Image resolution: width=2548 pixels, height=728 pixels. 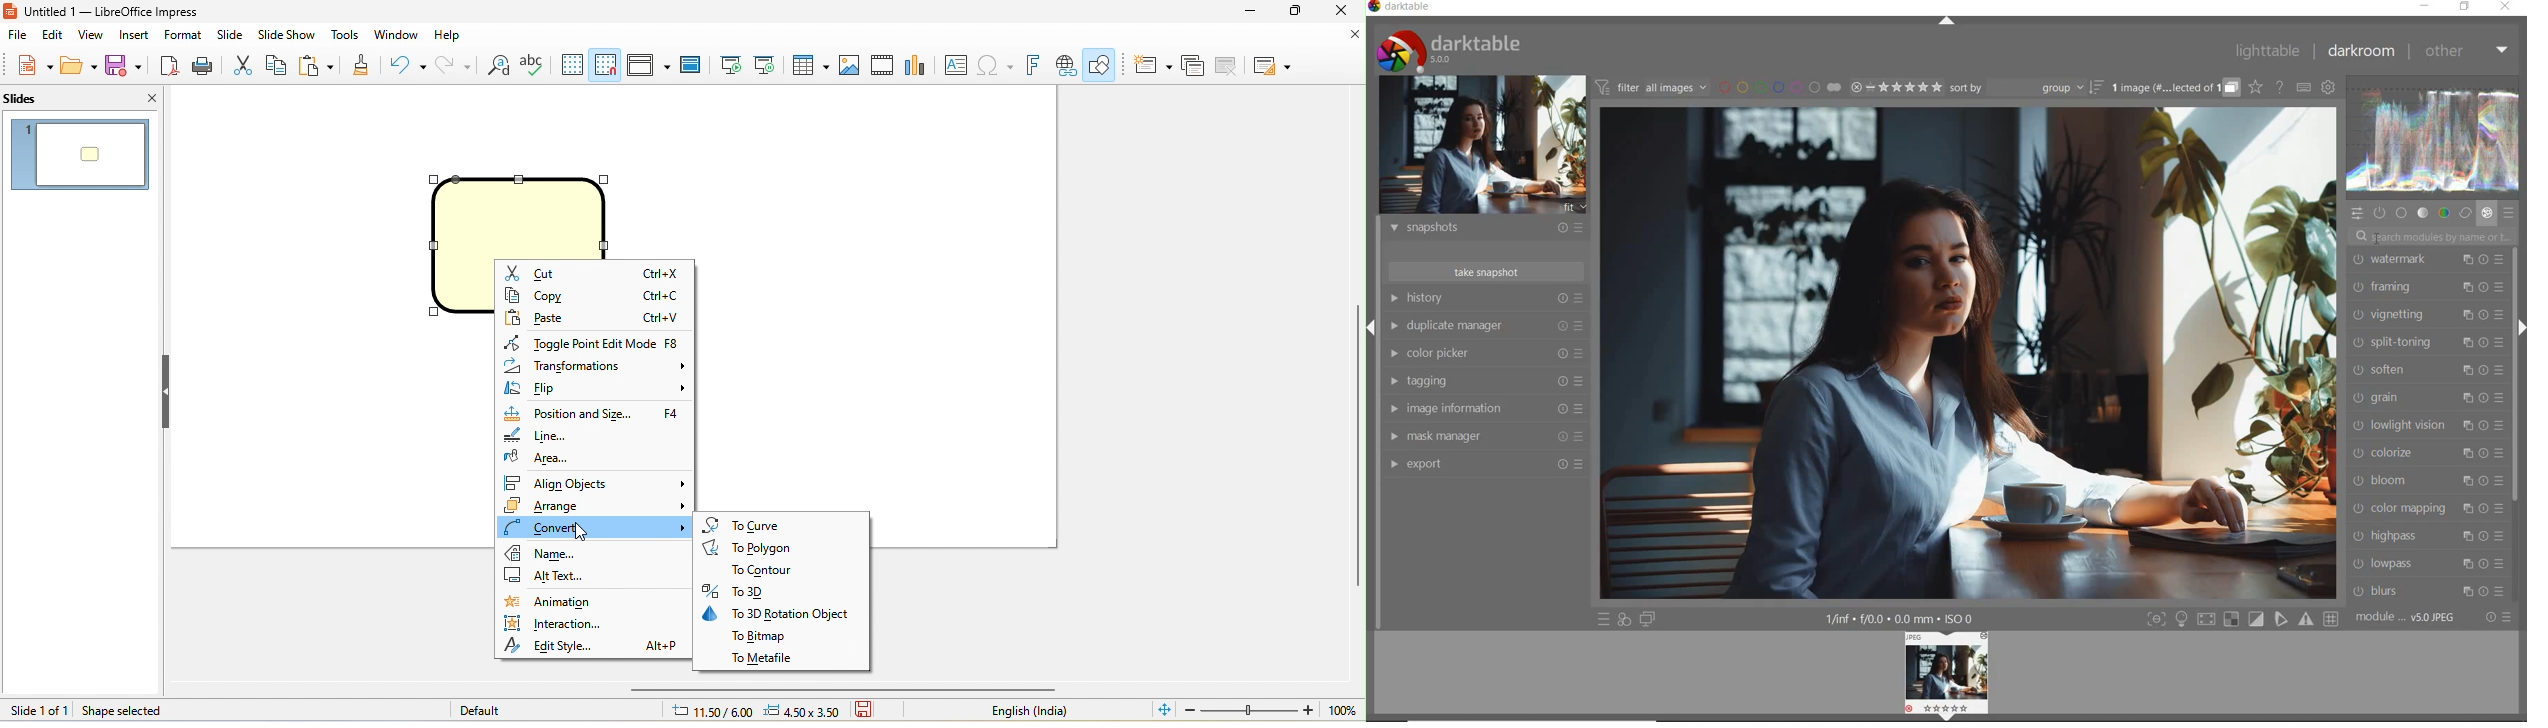 What do you see at coordinates (2431, 537) in the screenshot?
I see `highpass` at bounding box center [2431, 537].